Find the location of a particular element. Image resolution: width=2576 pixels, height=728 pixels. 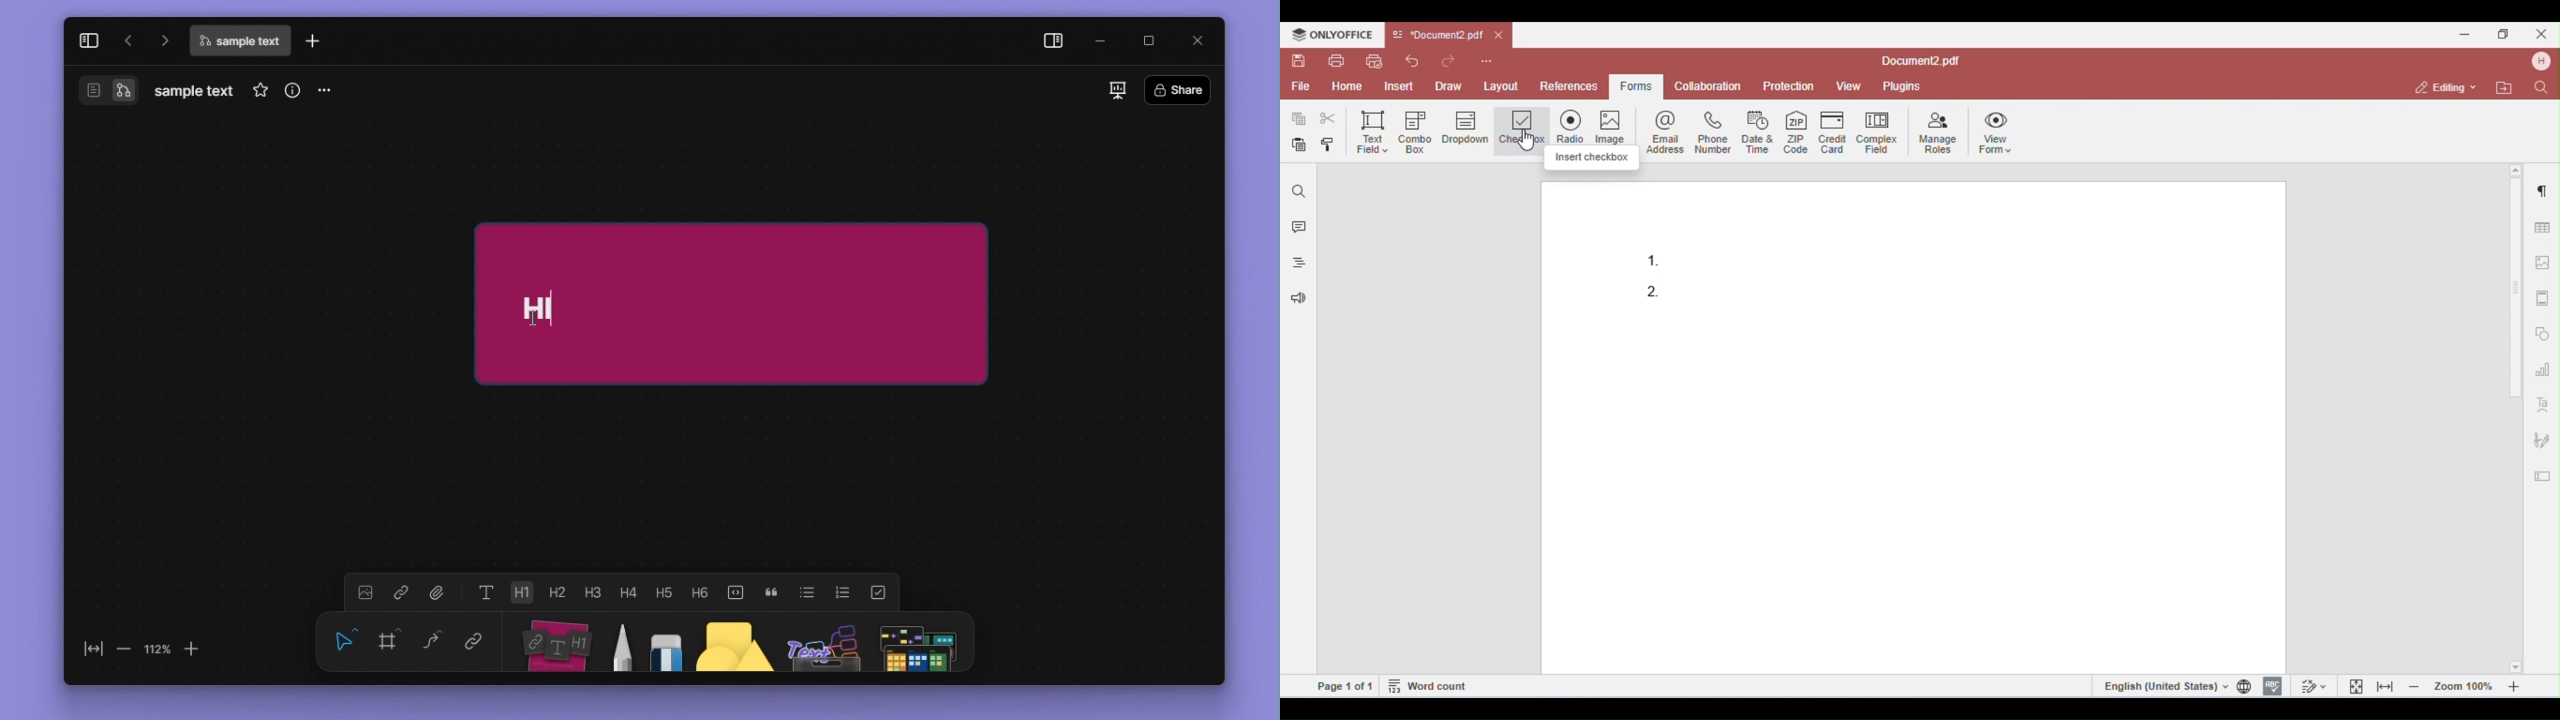

other is located at coordinates (824, 642).